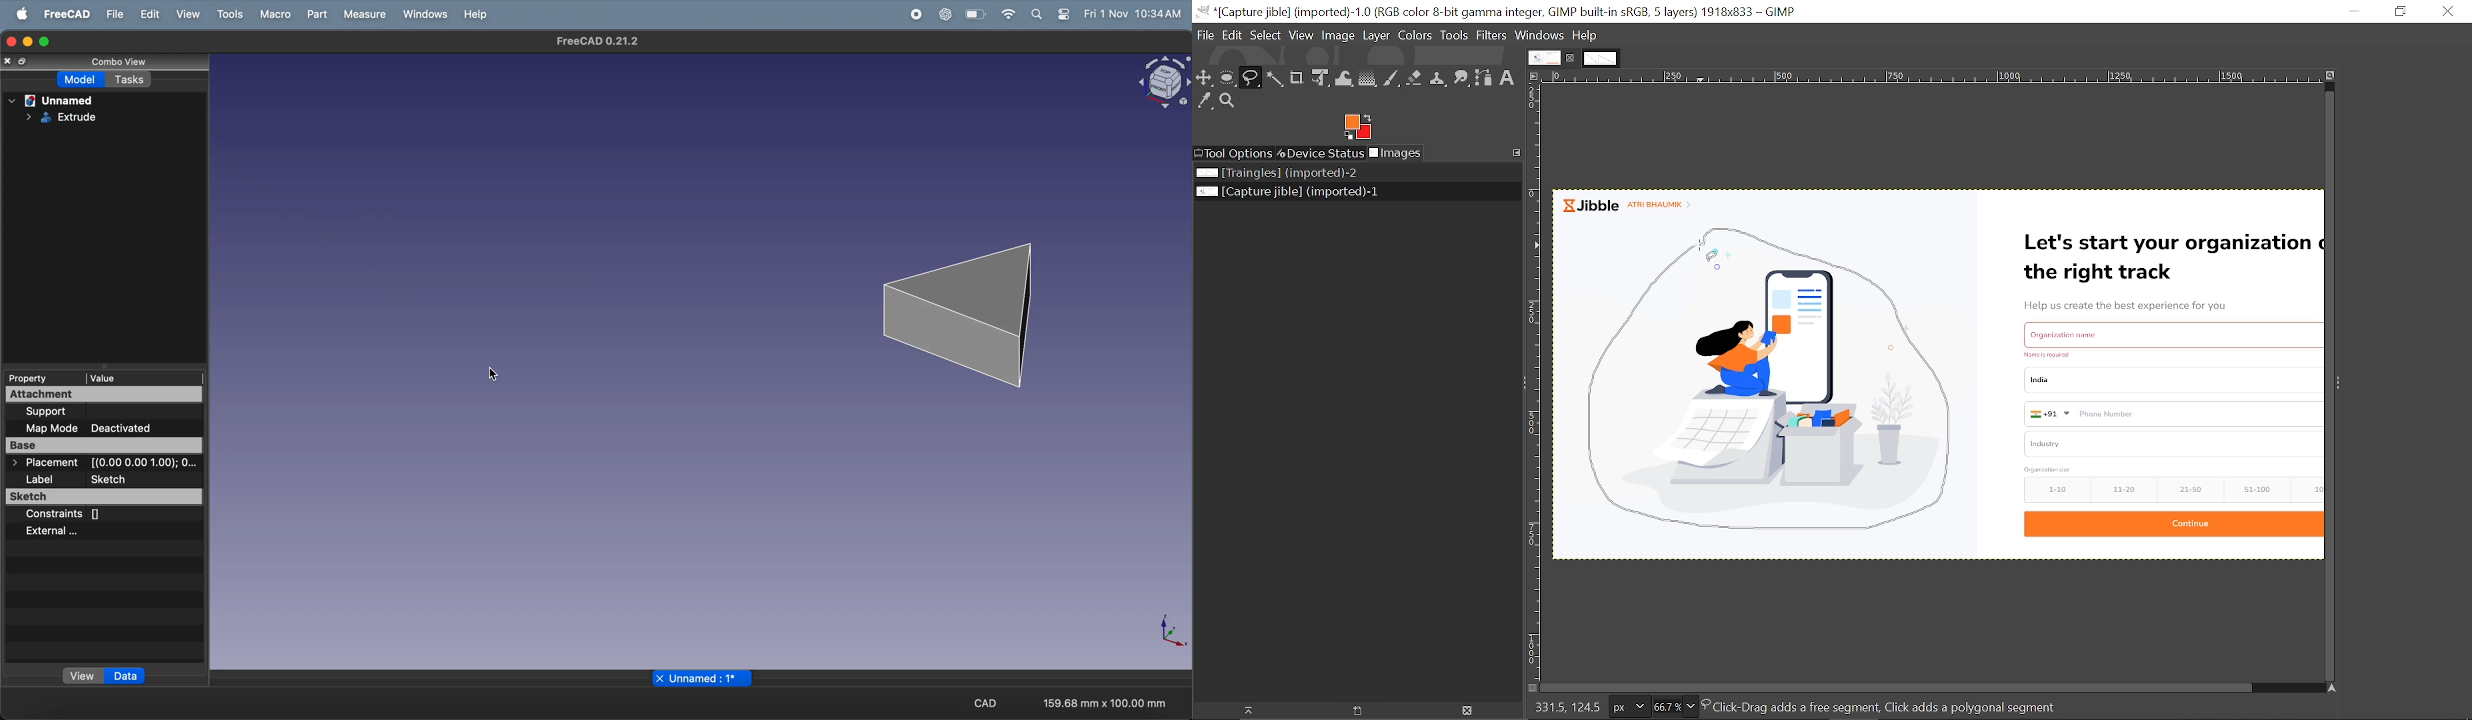 This screenshot has height=728, width=2492. Describe the element at coordinates (1320, 153) in the screenshot. I see `Device status` at that location.